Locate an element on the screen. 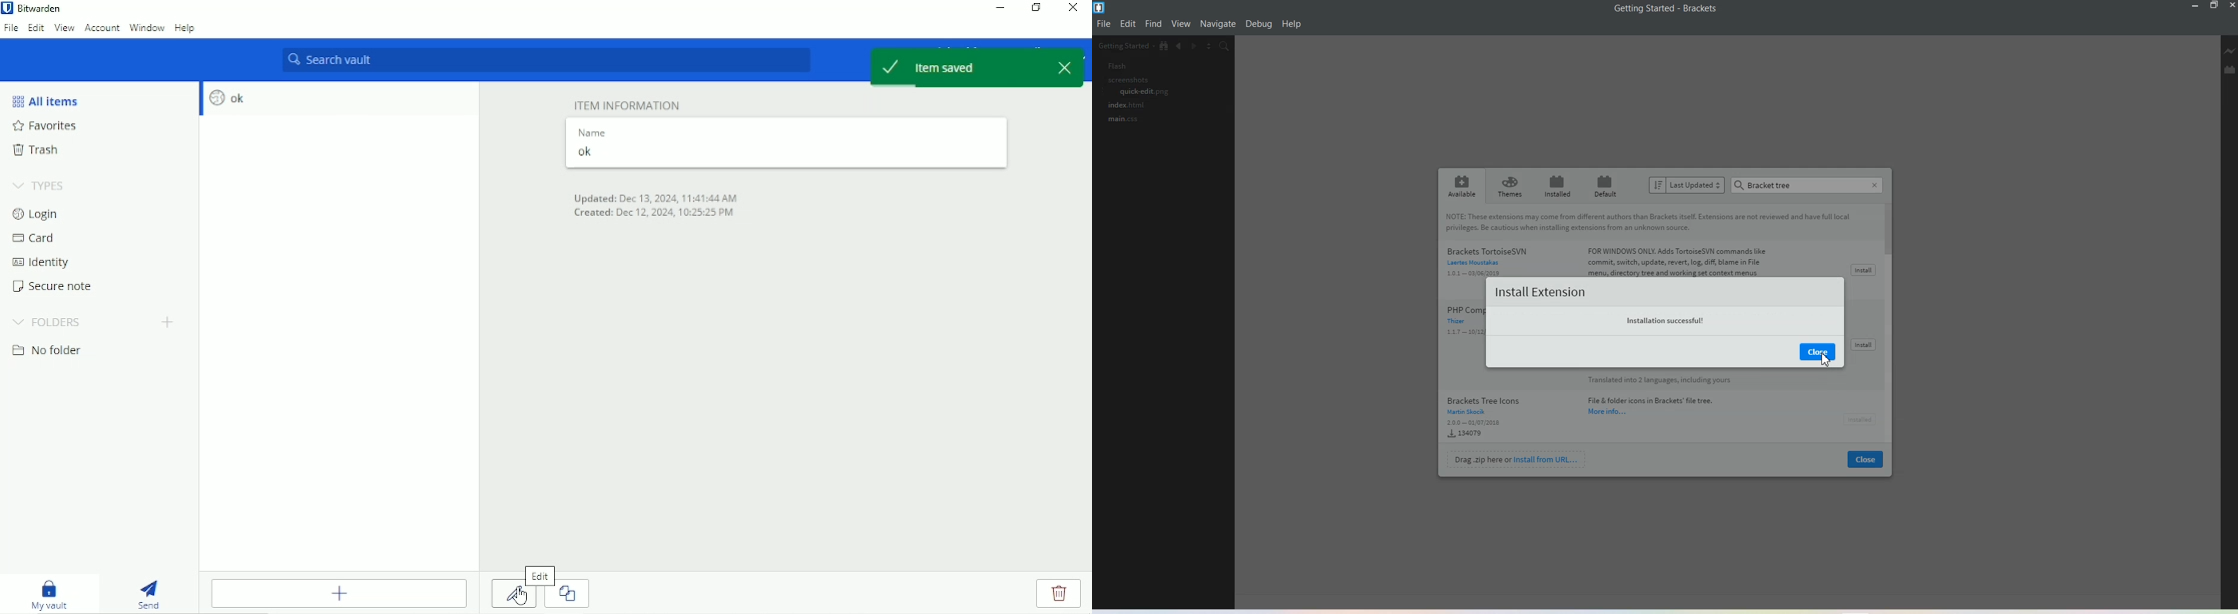 The width and height of the screenshot is (2240, 616). Flash is located at coordinates (1110, 66).